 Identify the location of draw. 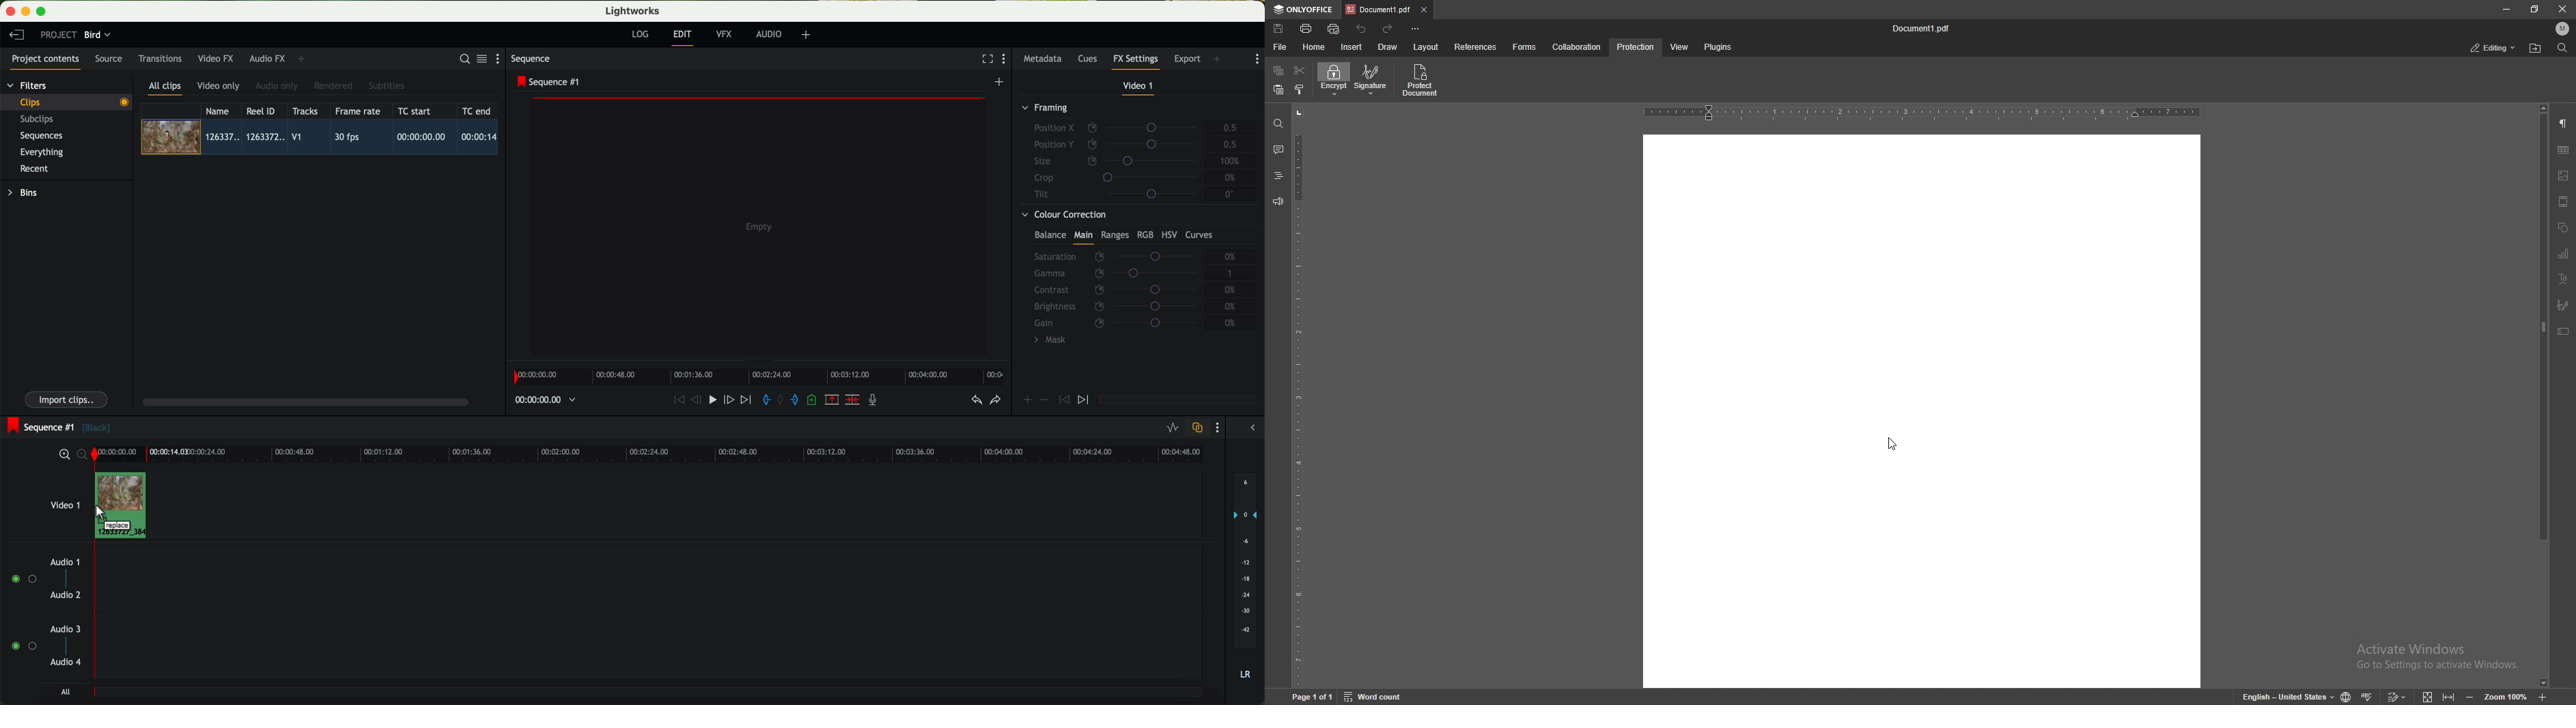
(1388, 46).